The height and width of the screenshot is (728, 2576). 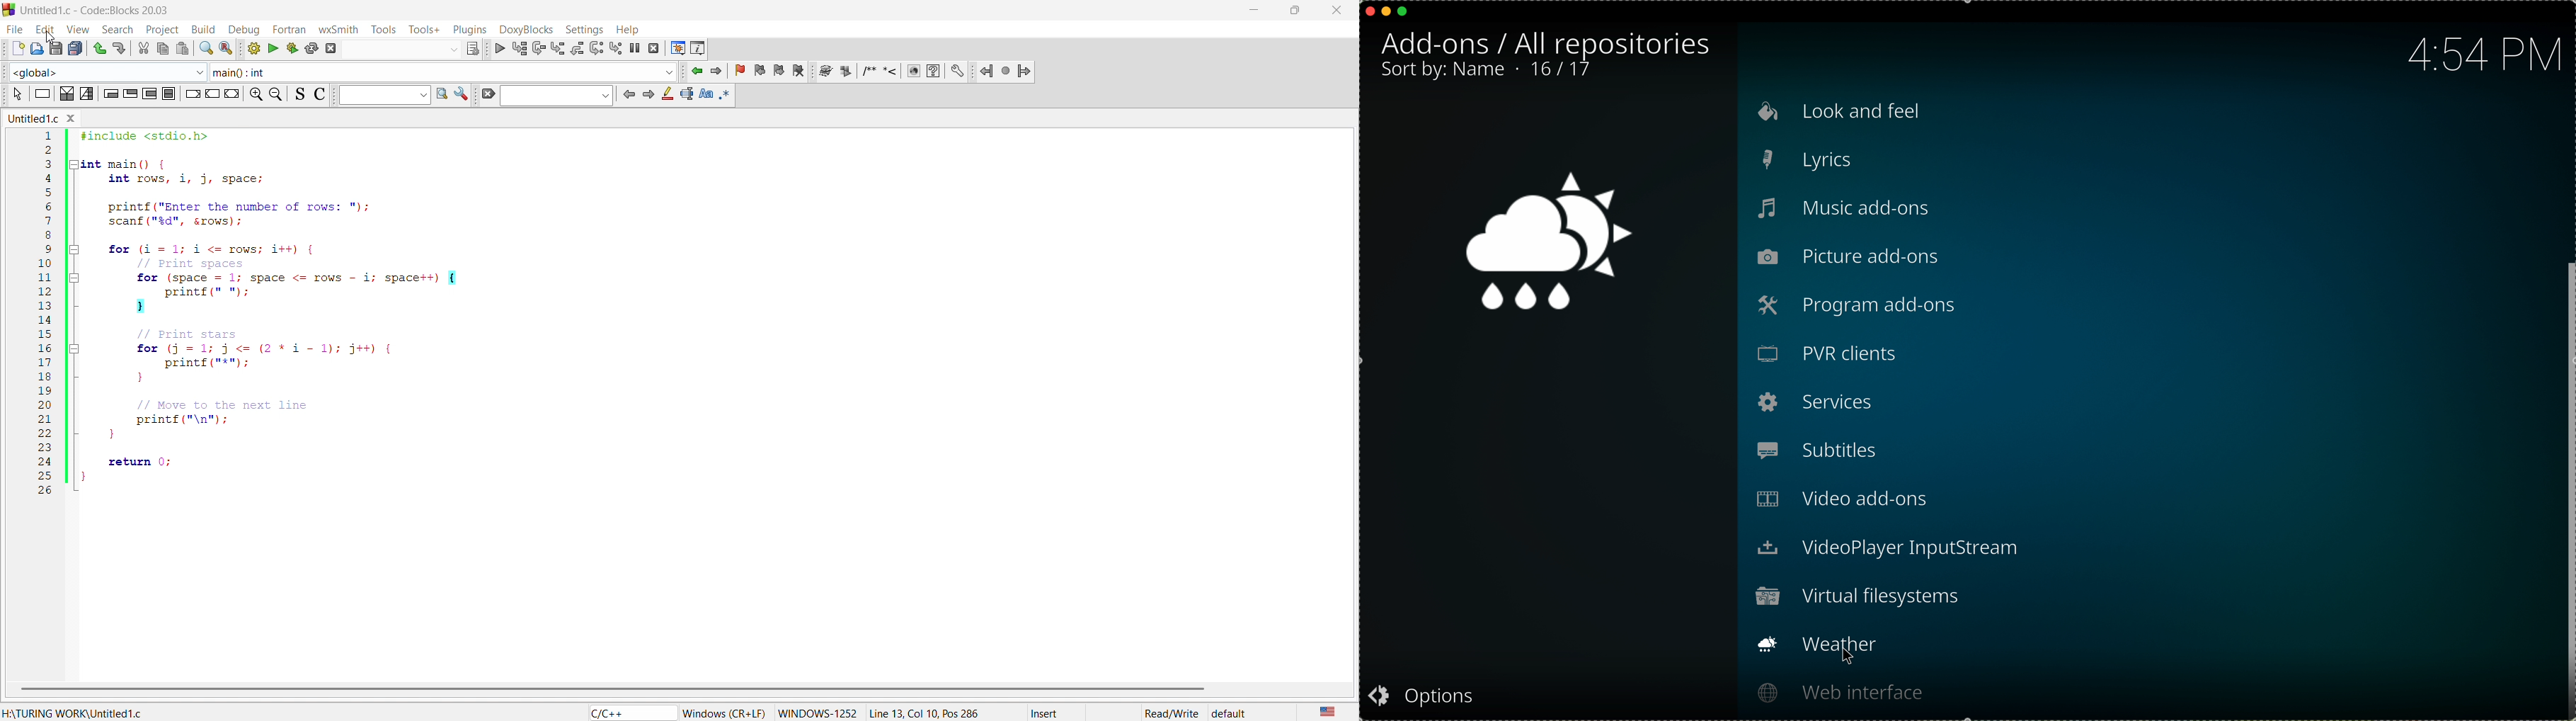 I want to click on input, so click(x=556, y=96).